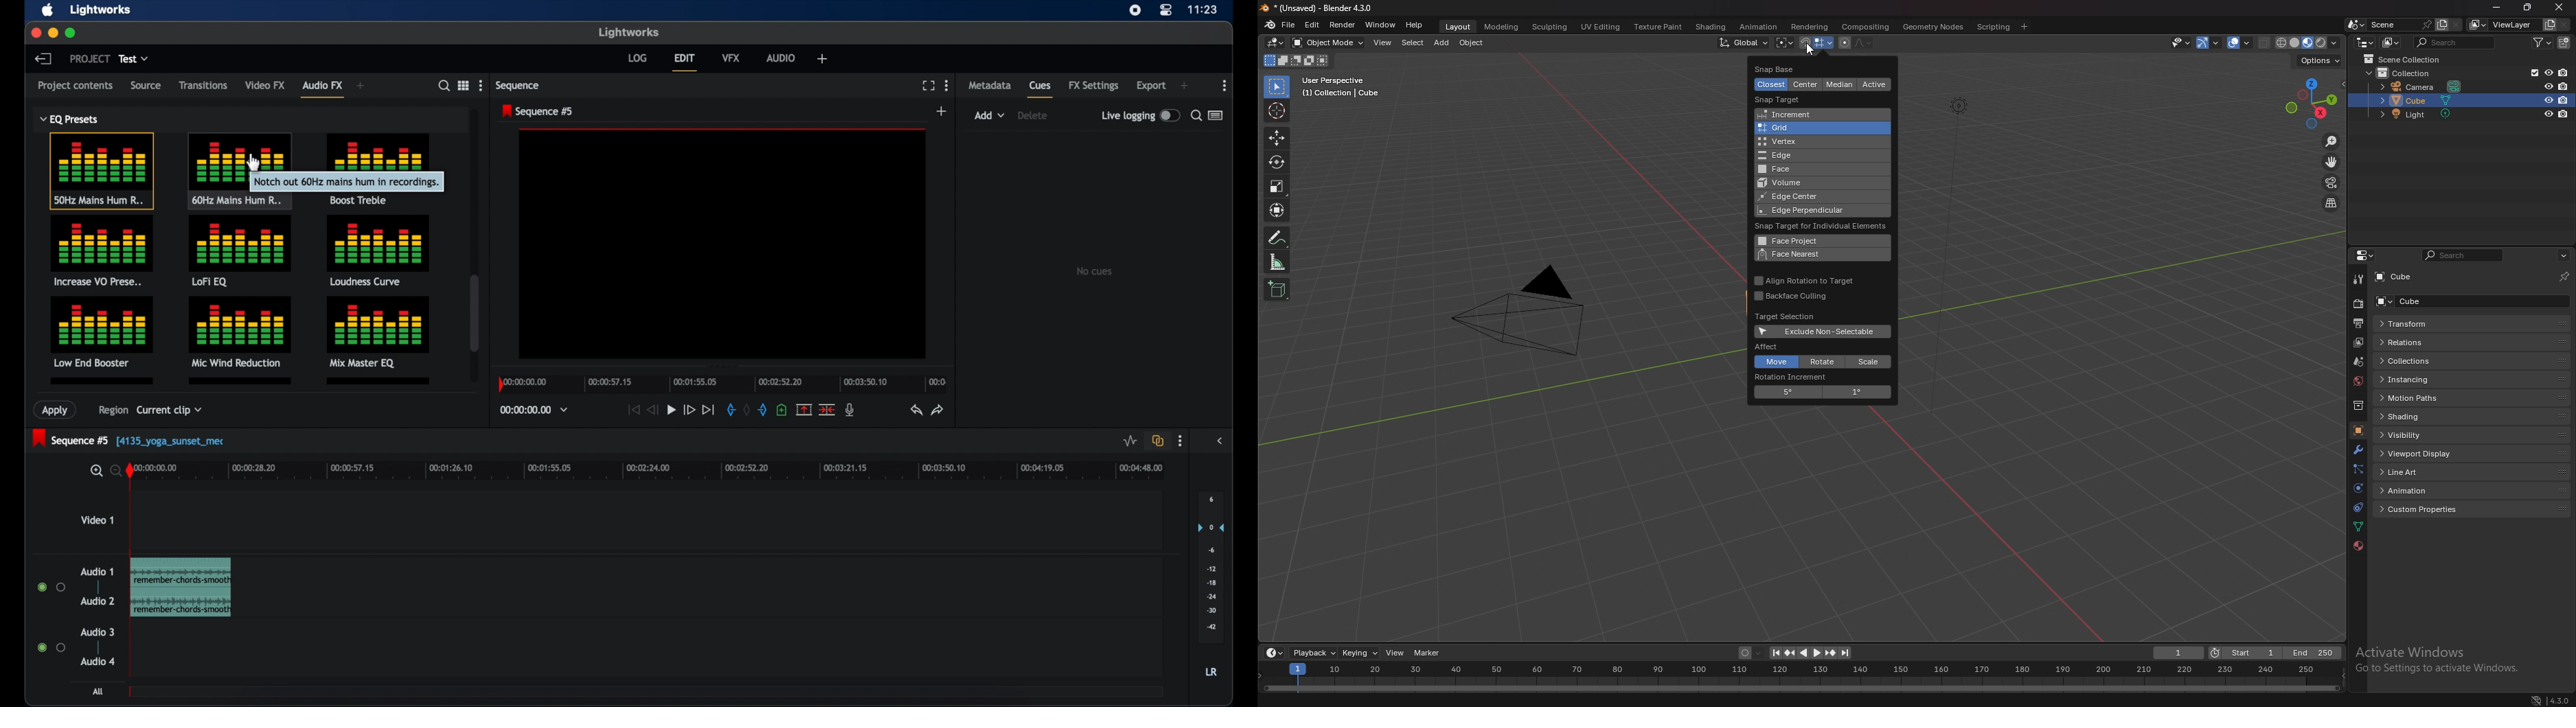 This screenshot has height=728, width=2576. What do you see at coordinates (379, 250) in the screenshot?
I see `loudness curve` at bounding box center [379, 250].